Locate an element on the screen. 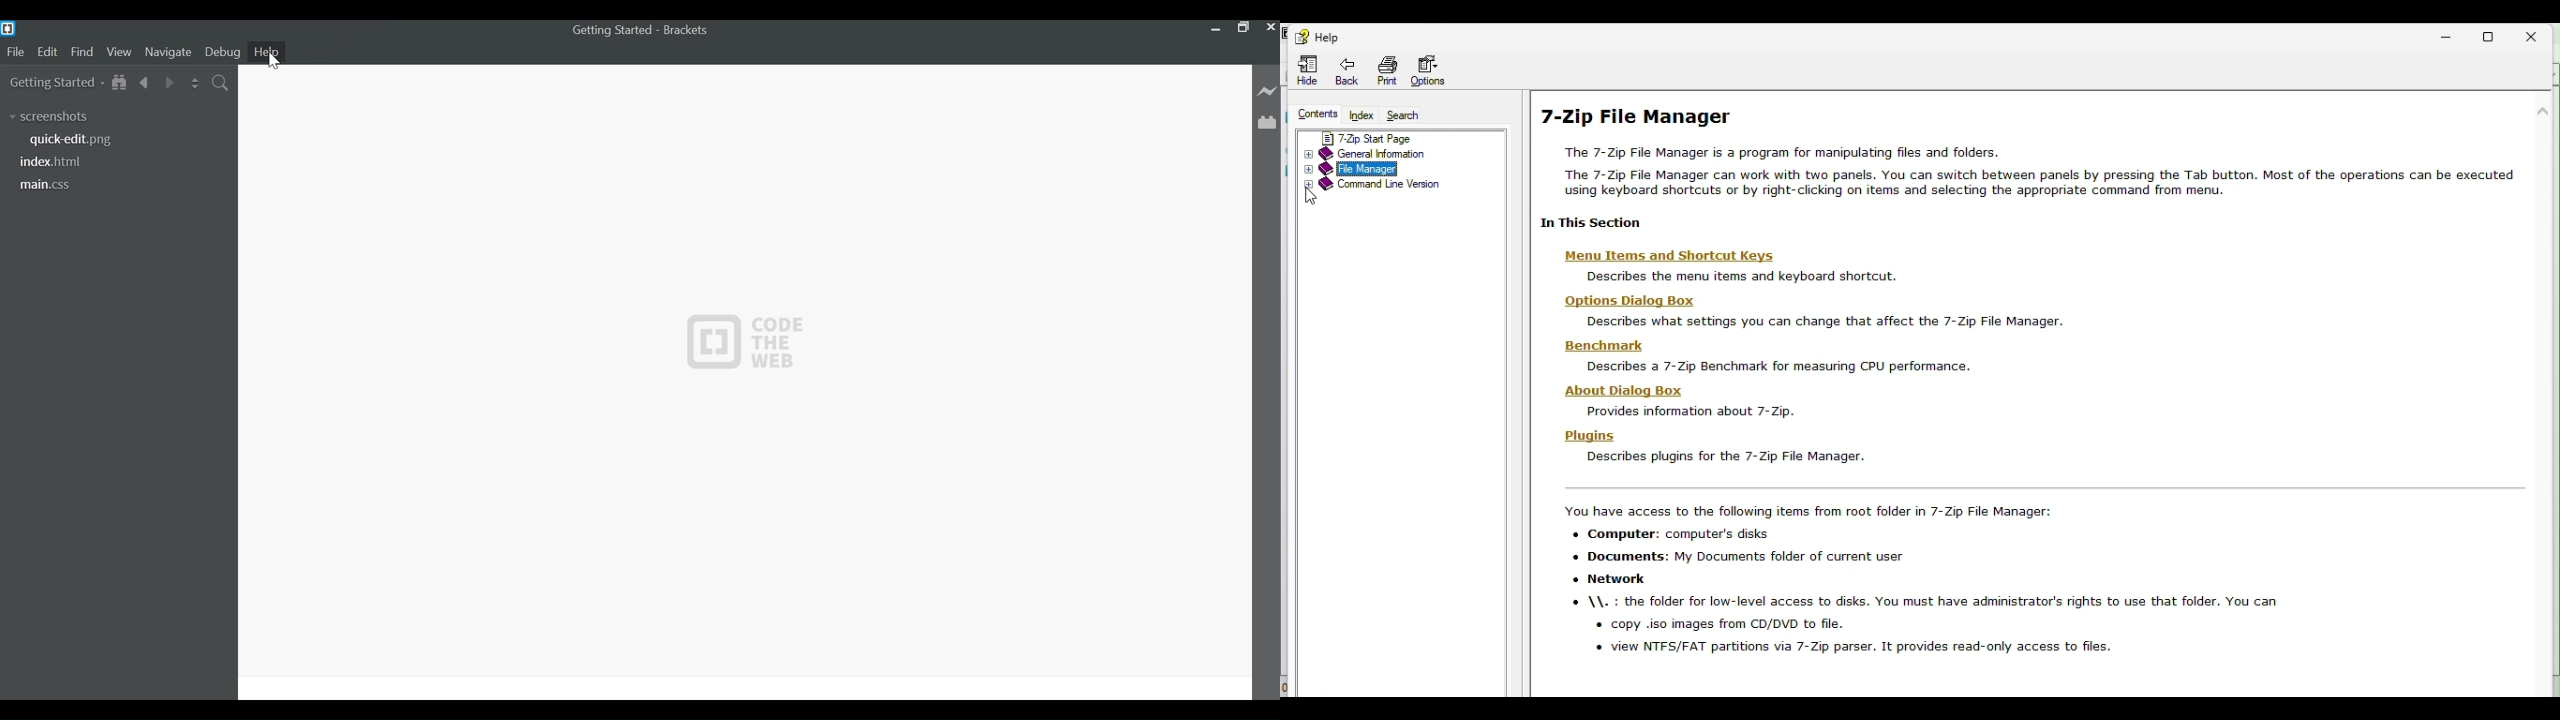  Brackets Desktop icon is located at coordinates (9, 28).